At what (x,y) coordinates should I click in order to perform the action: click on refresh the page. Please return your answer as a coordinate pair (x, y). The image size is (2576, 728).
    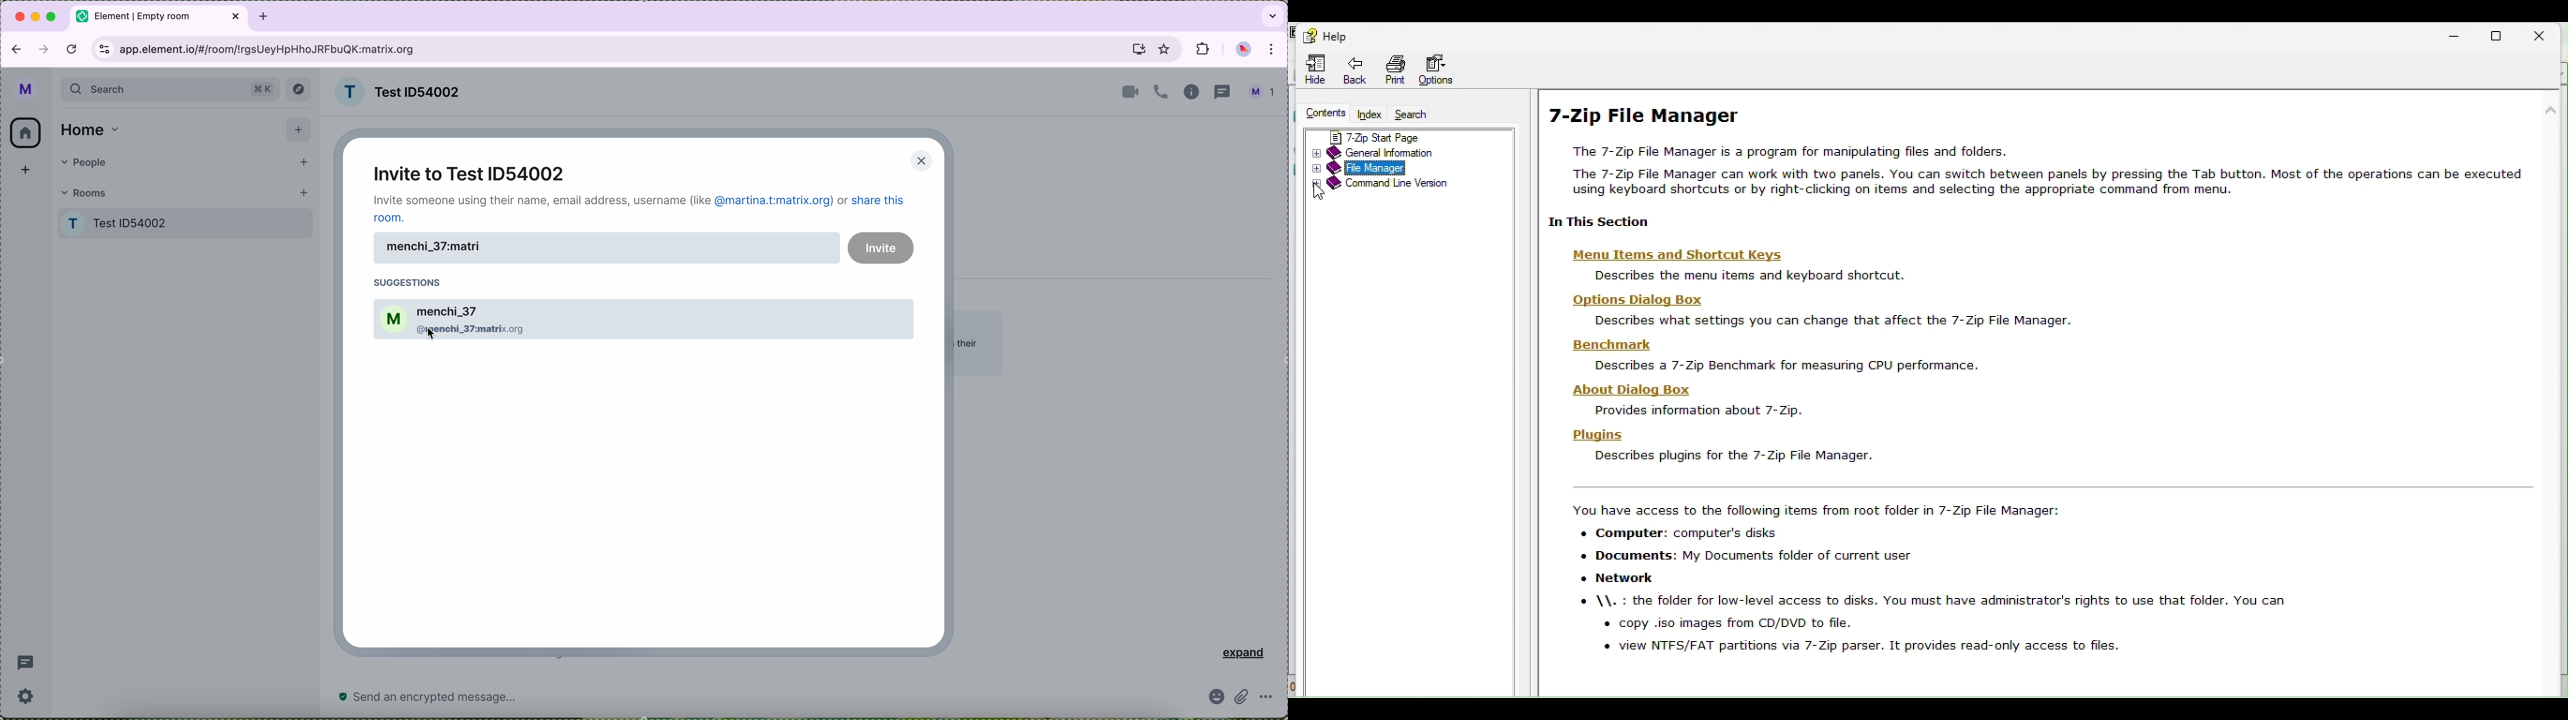
    Looking at the image, I should click on (72, 49).